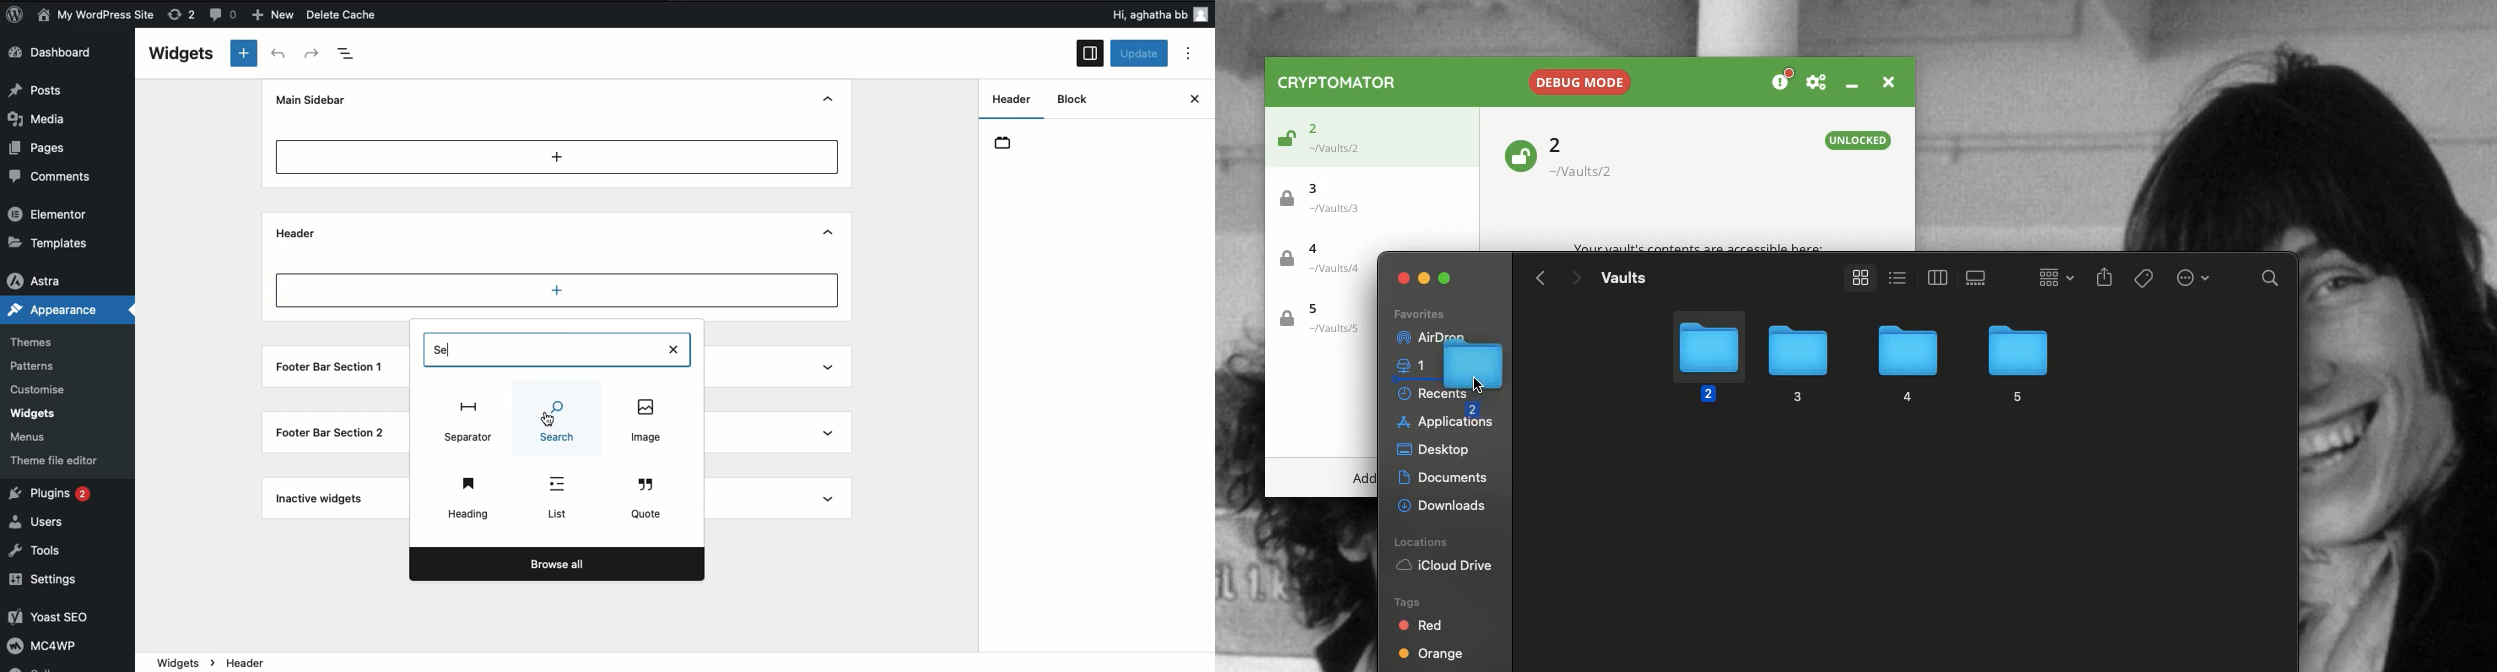  Describe the element at coordinates (832, 99) in the screenshot. I see `Hide` at that location.